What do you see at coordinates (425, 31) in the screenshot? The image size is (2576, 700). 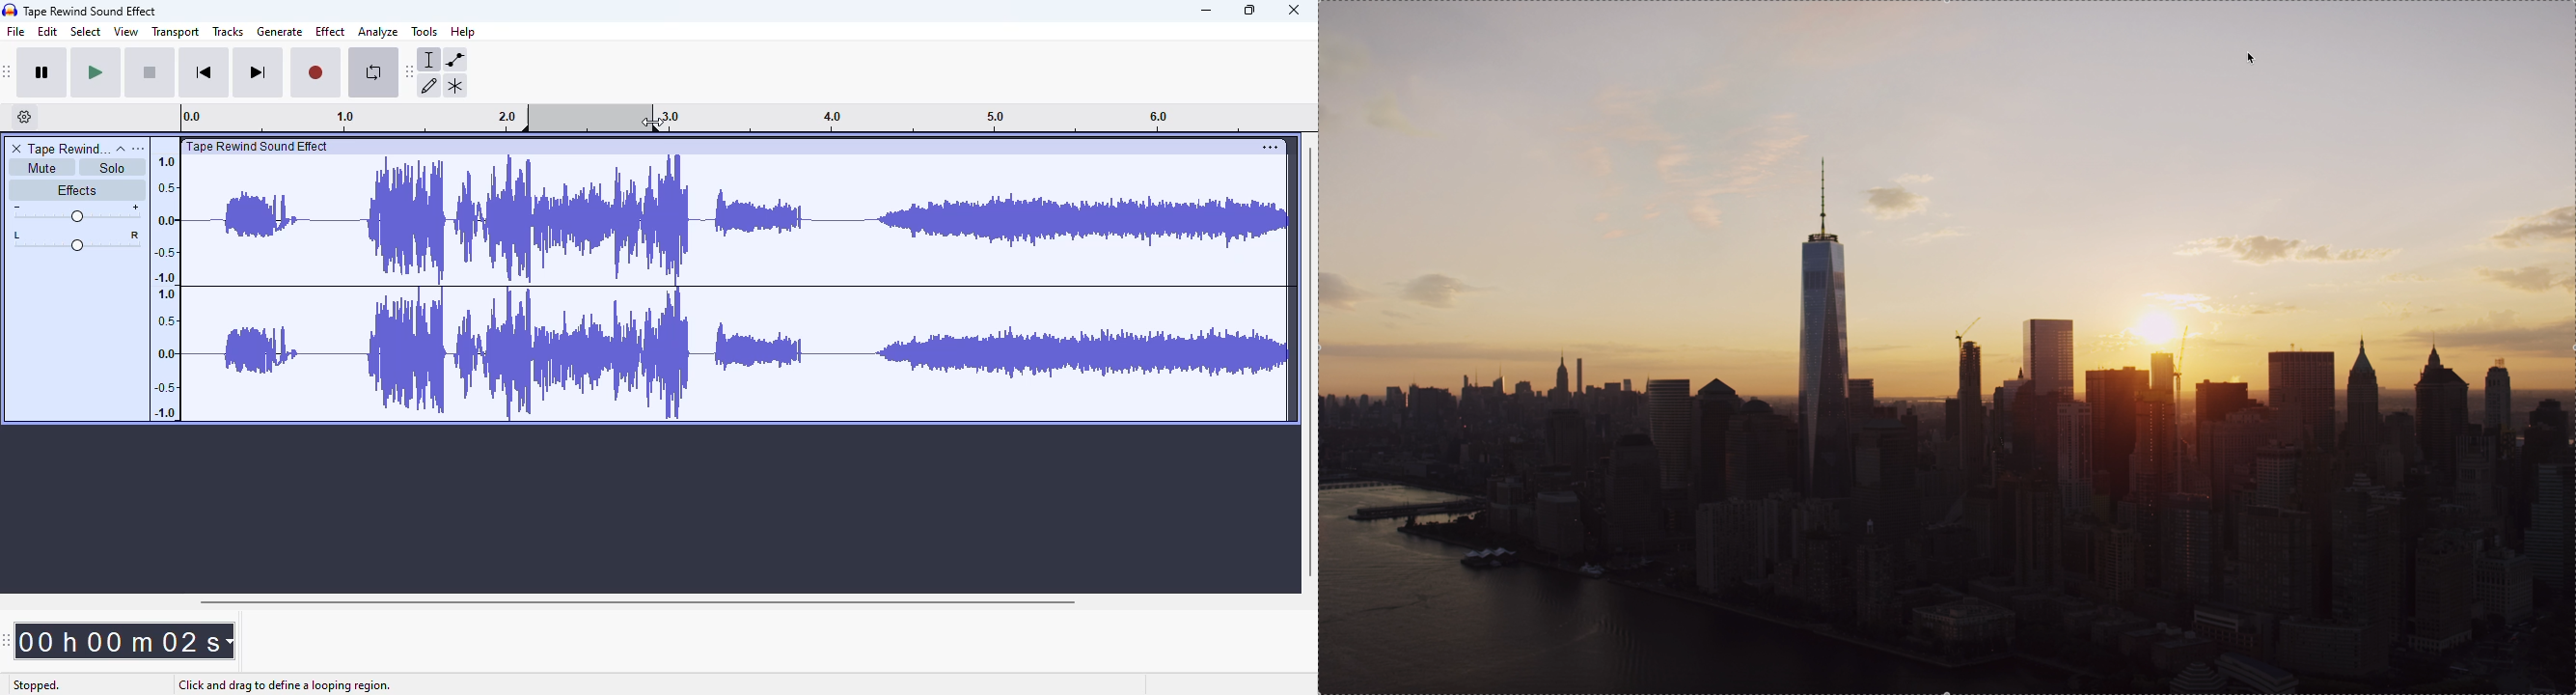 I see `tools` at bounding box center [425, 31].